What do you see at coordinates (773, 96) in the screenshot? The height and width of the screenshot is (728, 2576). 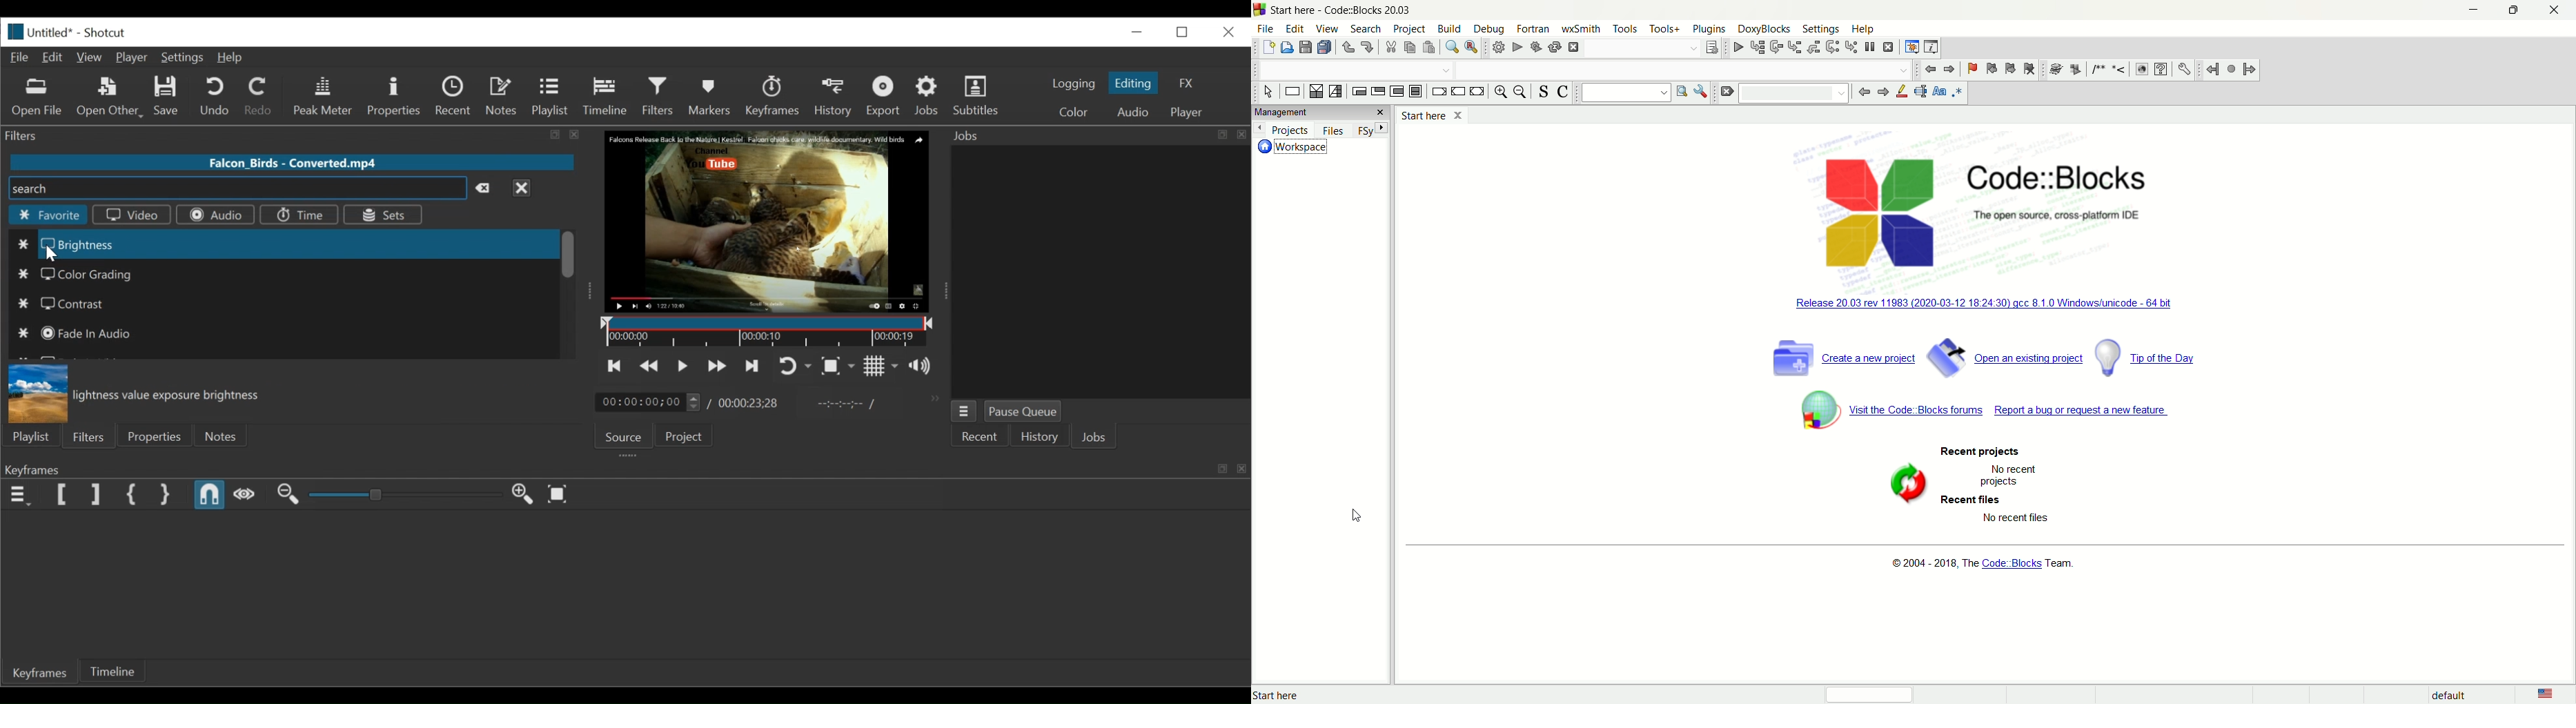 I see `Keyframes` at bounding box center [773, 96].